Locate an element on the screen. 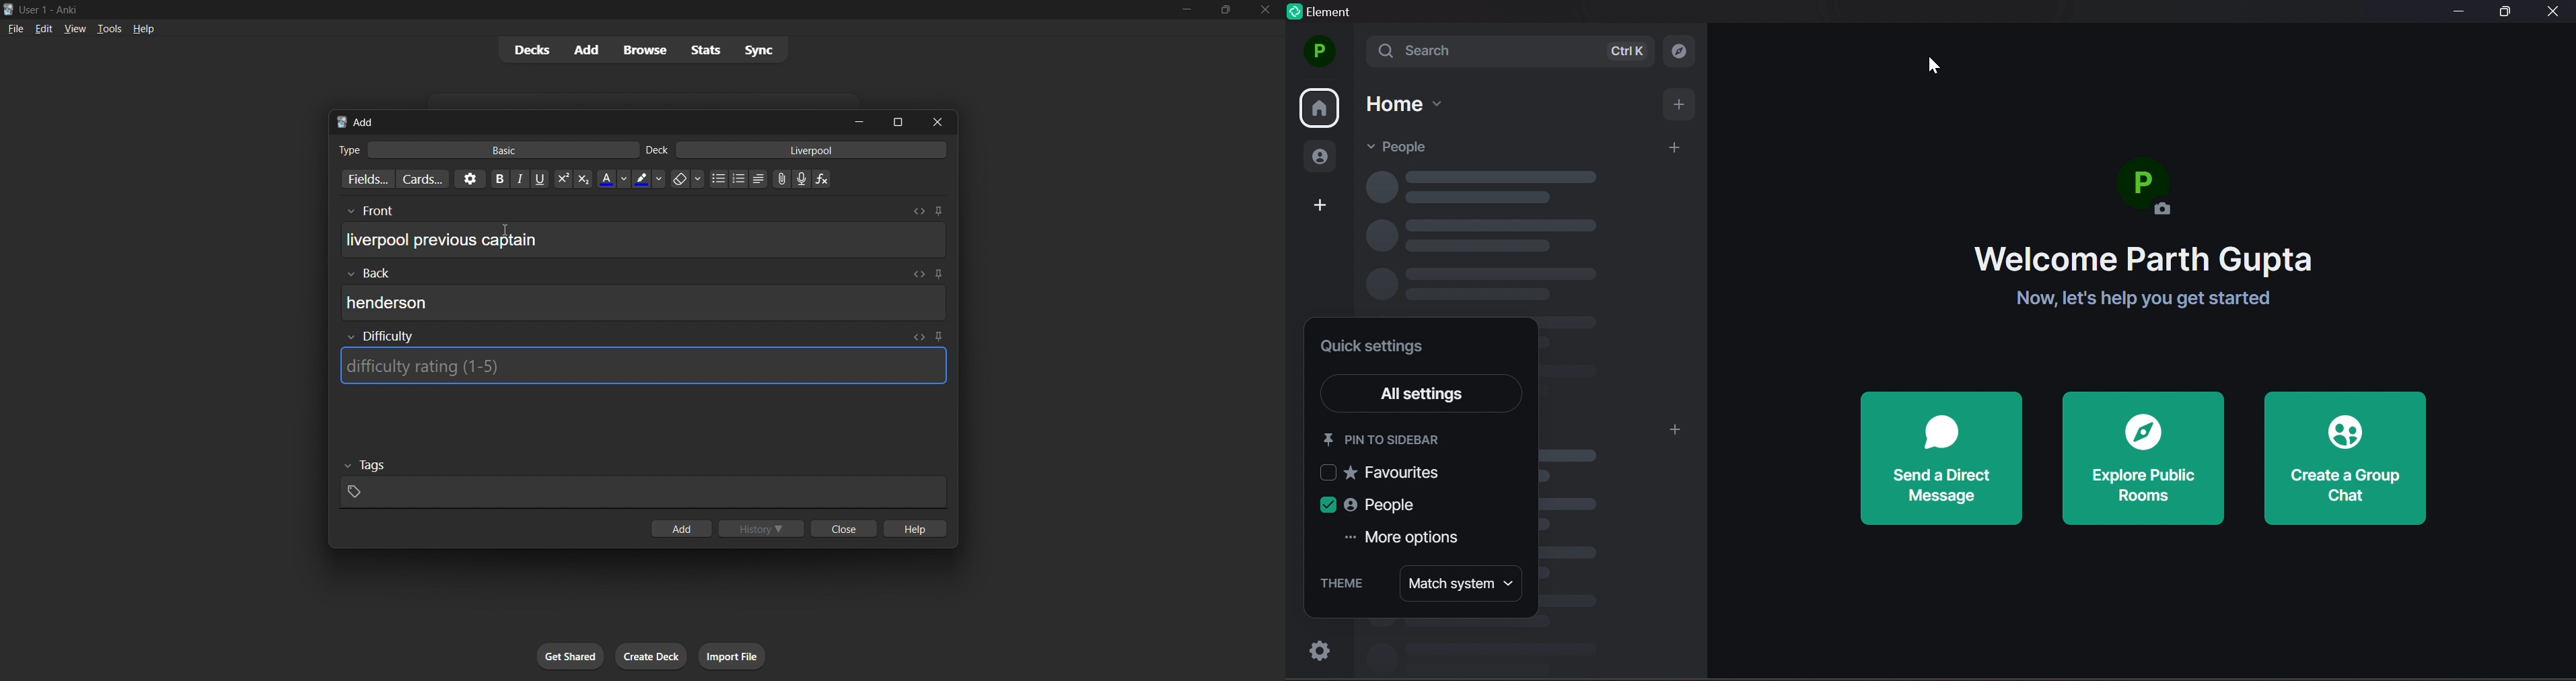 This screenshot has height=700, width=2576. underline is located at coordinates (542, 179).